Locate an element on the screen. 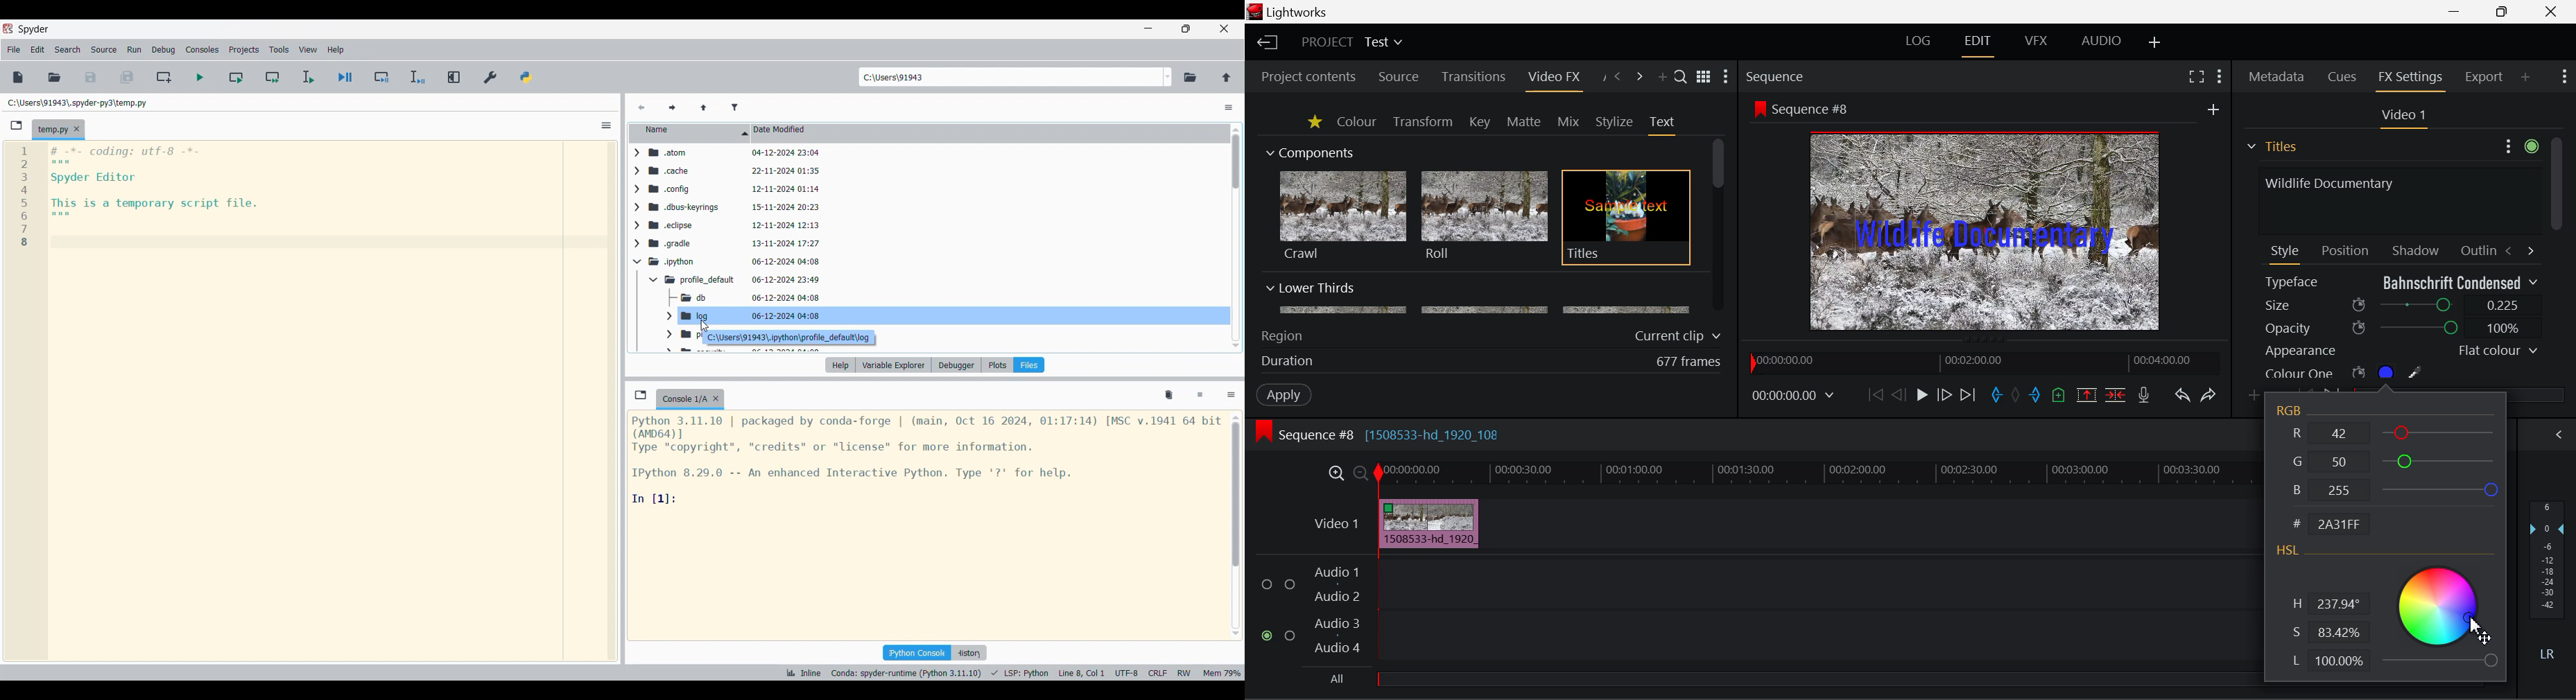 Image resolution: width=2576 pixels, height=700 pixels. Browse working directory is located at coordinates (1191, 78).